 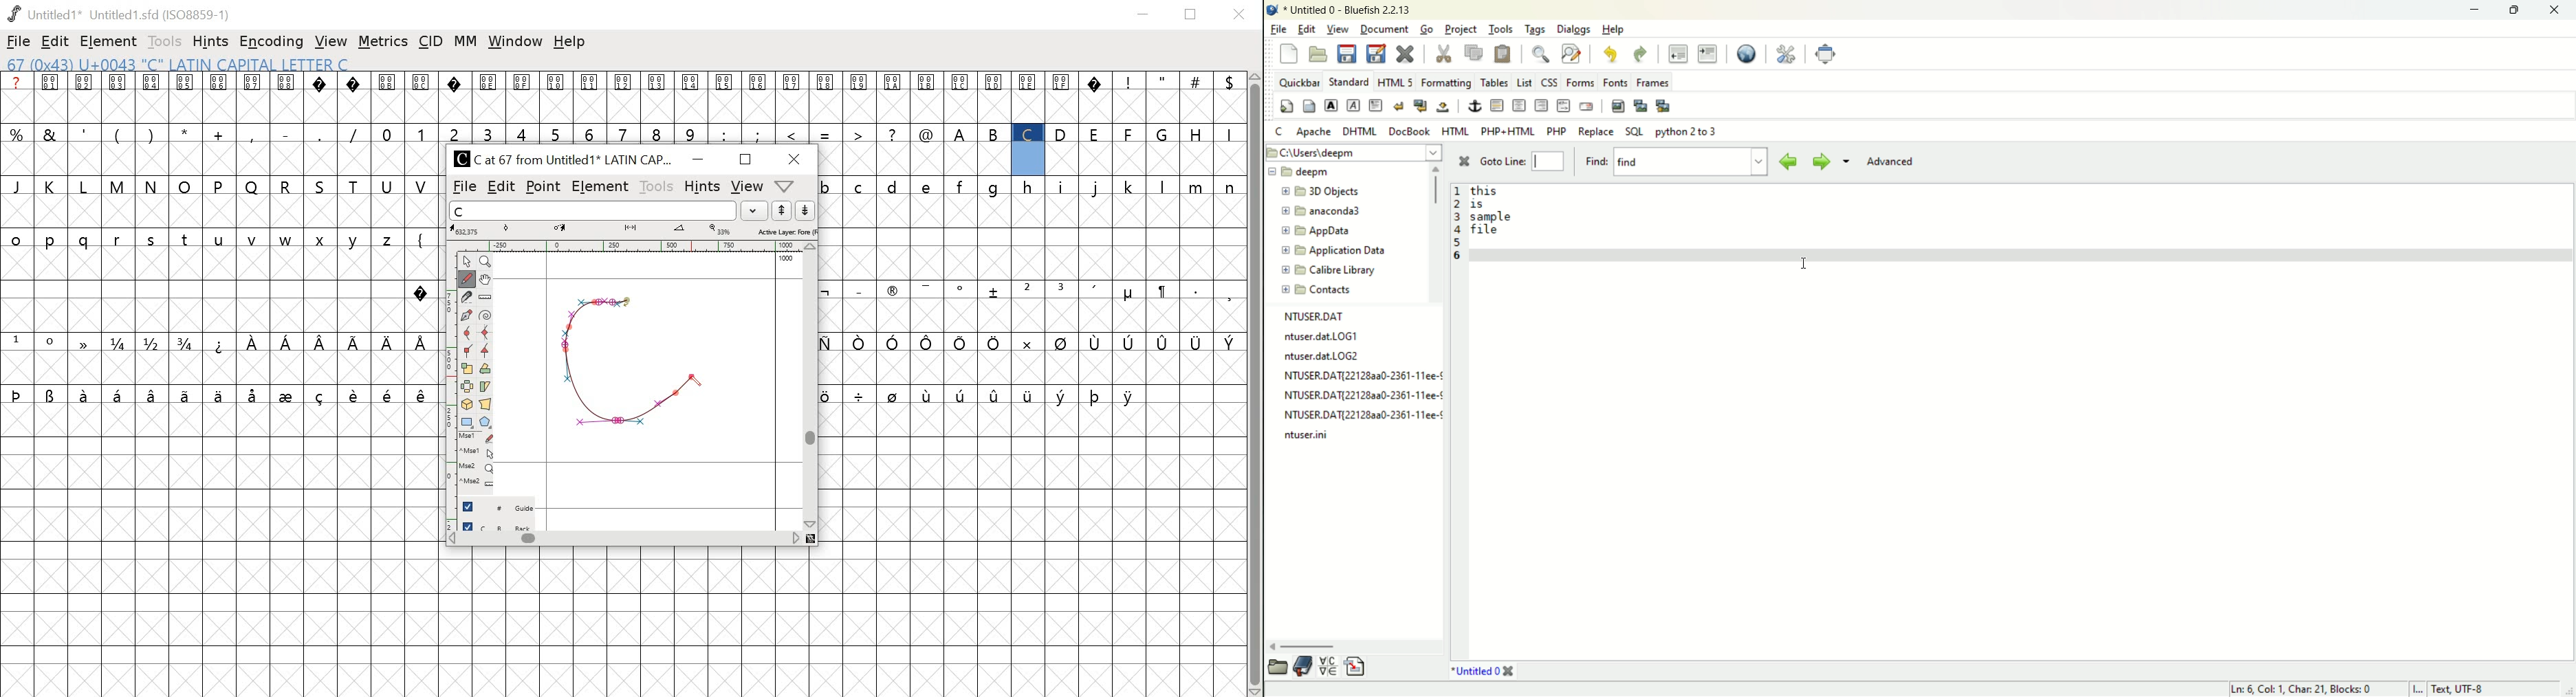 What do you see at coordinates (641, 356) in the screenshot?
I see `drawing glyph letter c` at bounding box center [641, 356].